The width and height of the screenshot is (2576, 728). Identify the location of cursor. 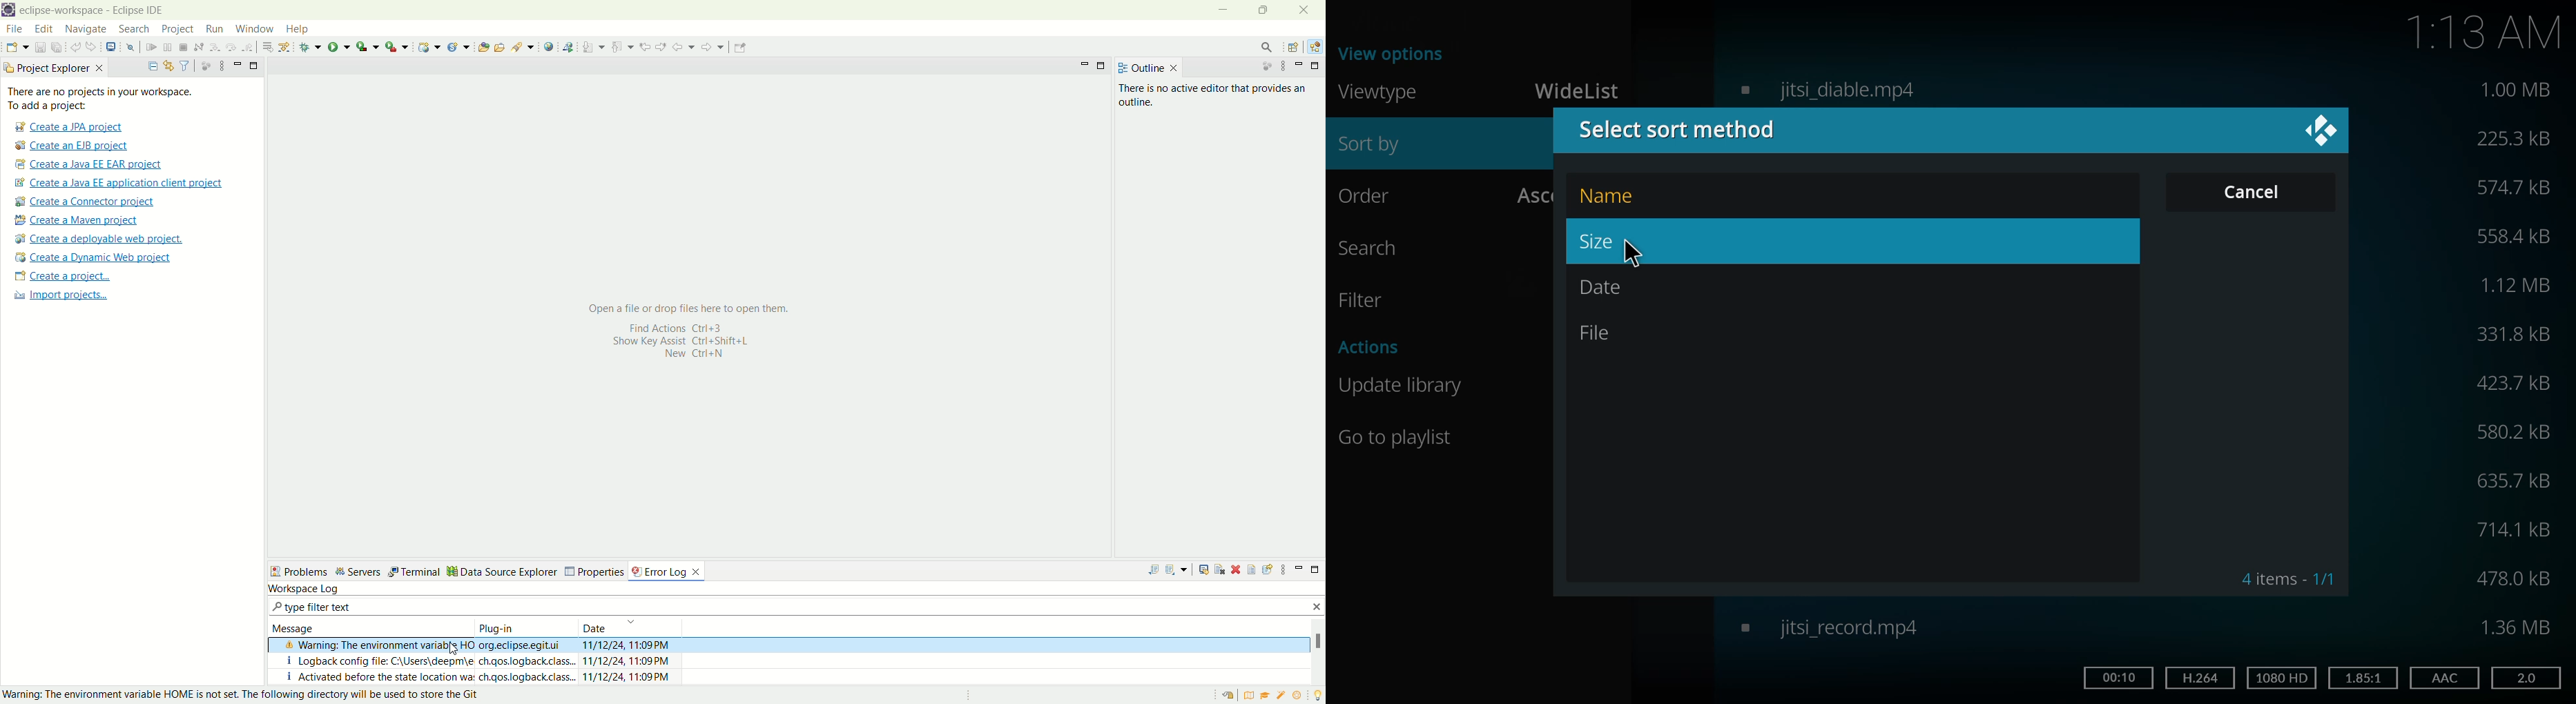
(1635, 254).